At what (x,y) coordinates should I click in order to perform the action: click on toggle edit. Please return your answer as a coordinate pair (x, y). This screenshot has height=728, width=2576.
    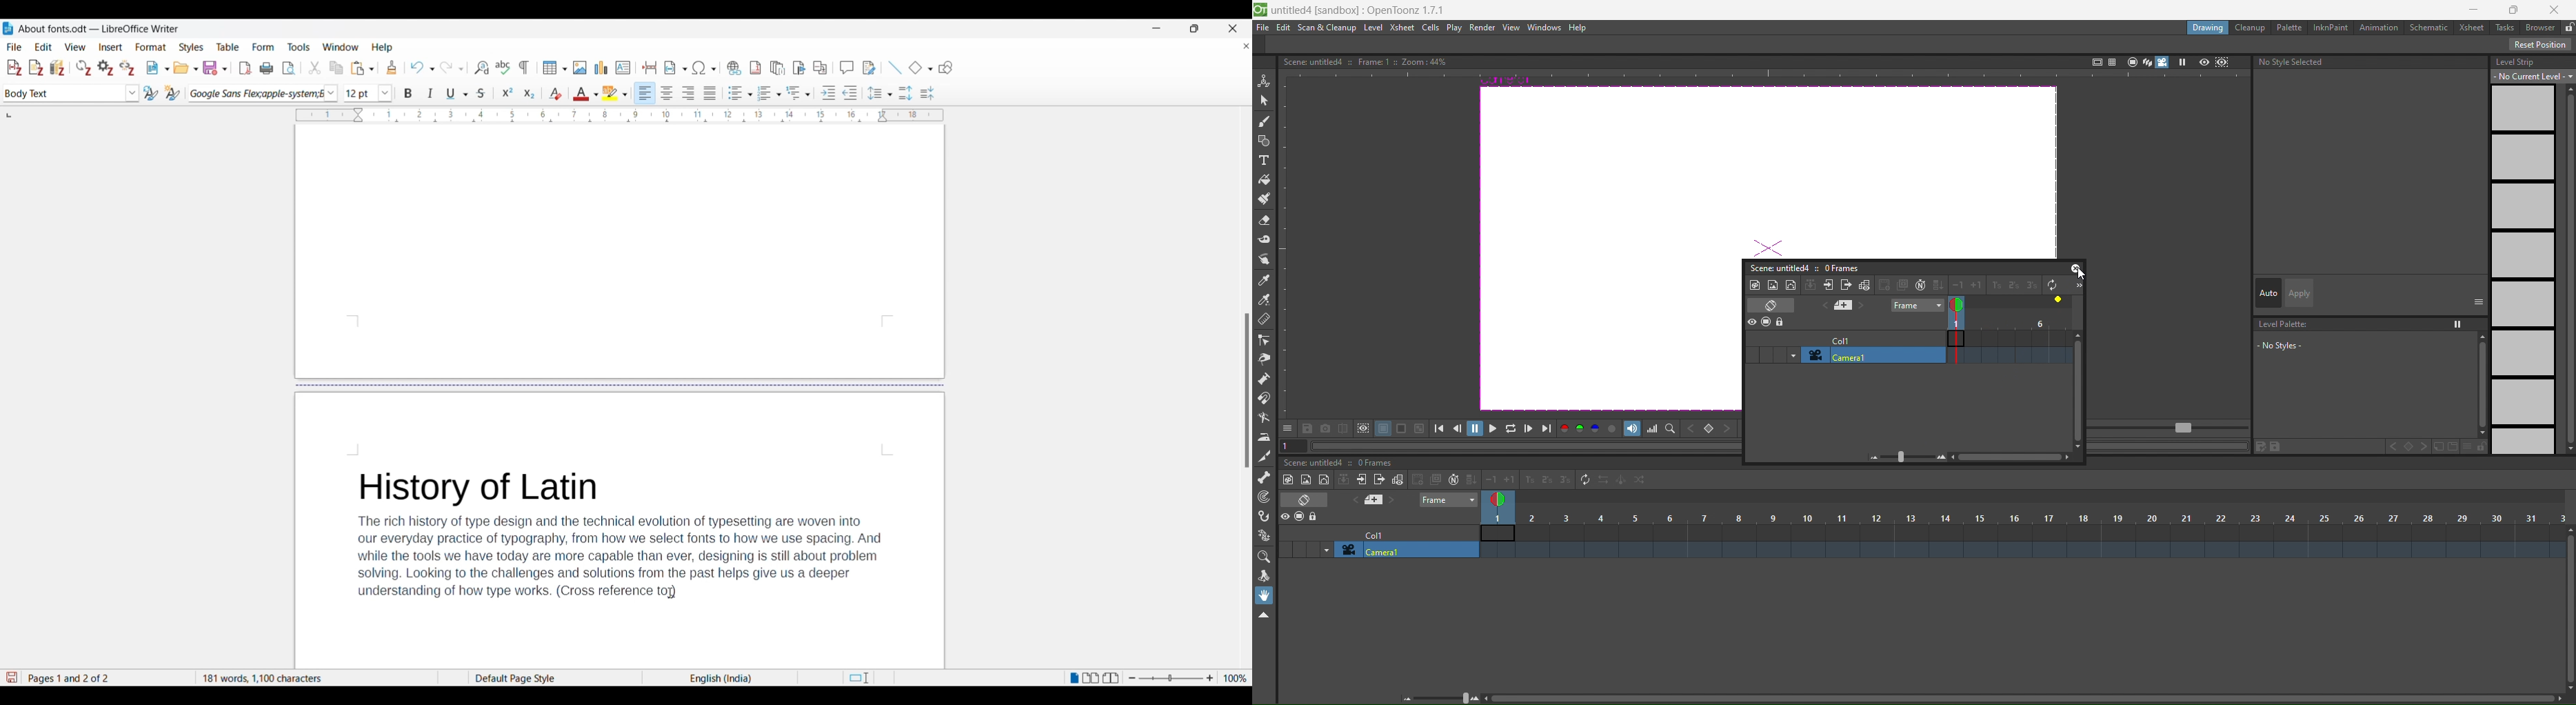
    Looking at the image, I should click on (1865, 285).